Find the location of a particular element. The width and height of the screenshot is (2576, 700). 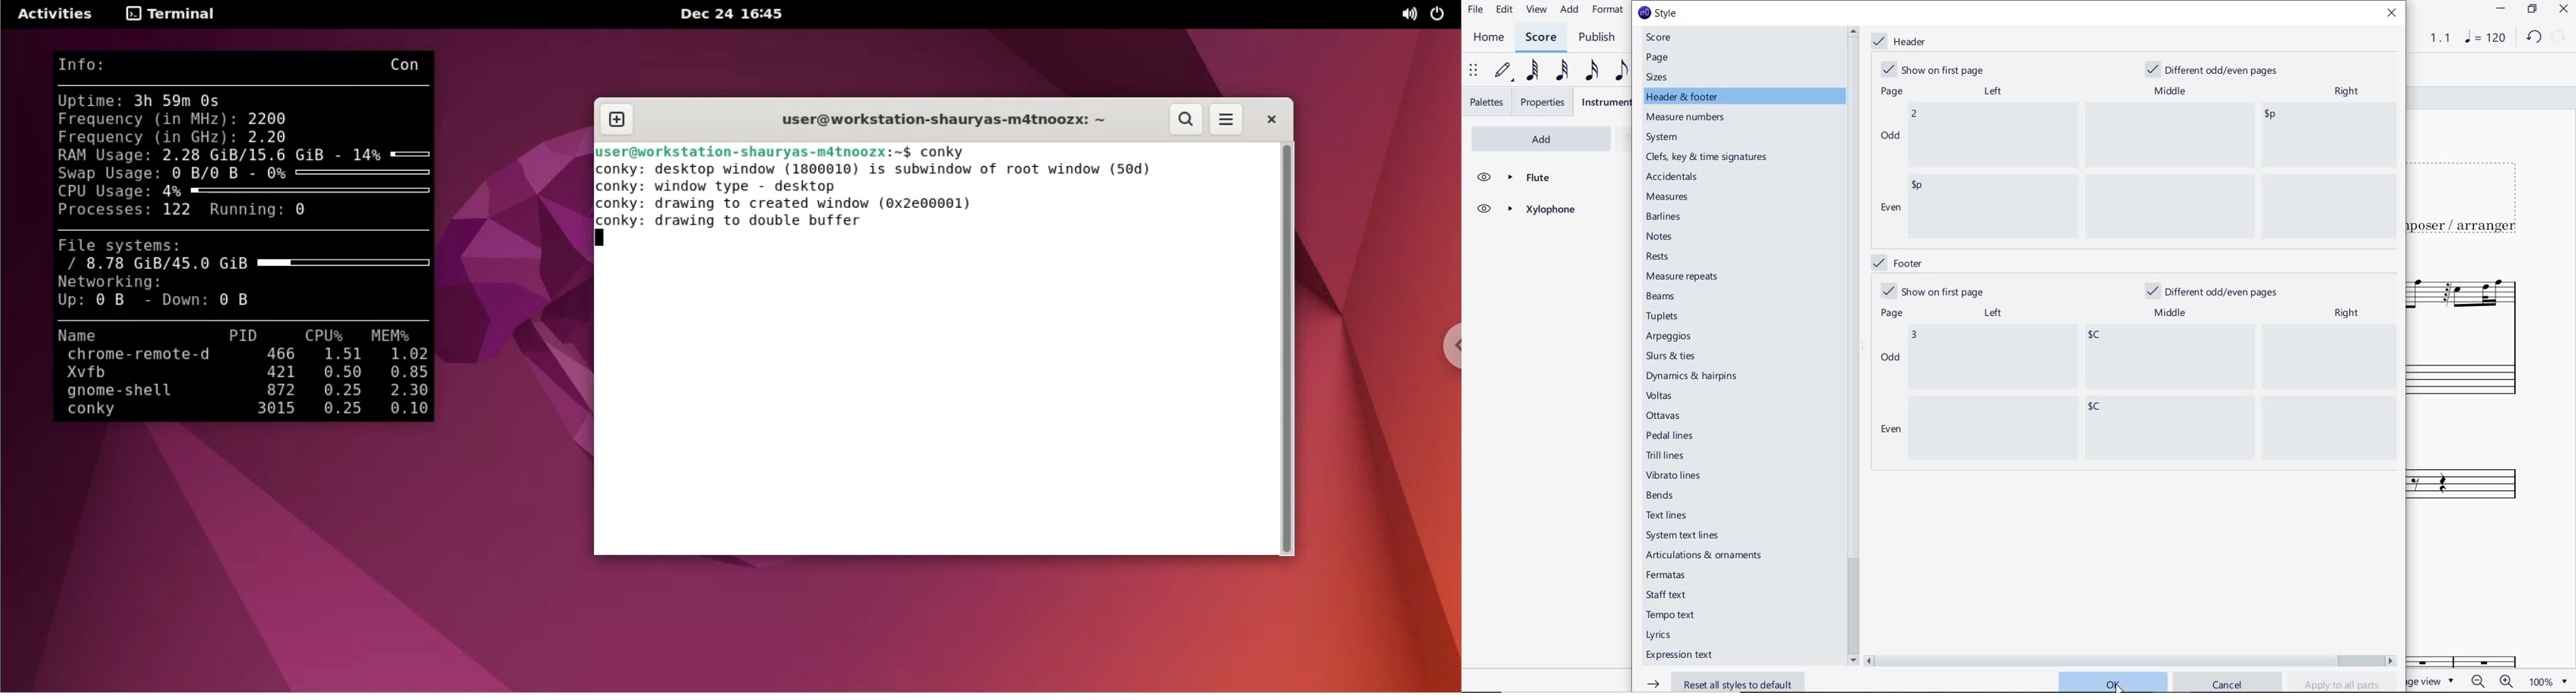

UNDO is located at coordinates (2533, 38).